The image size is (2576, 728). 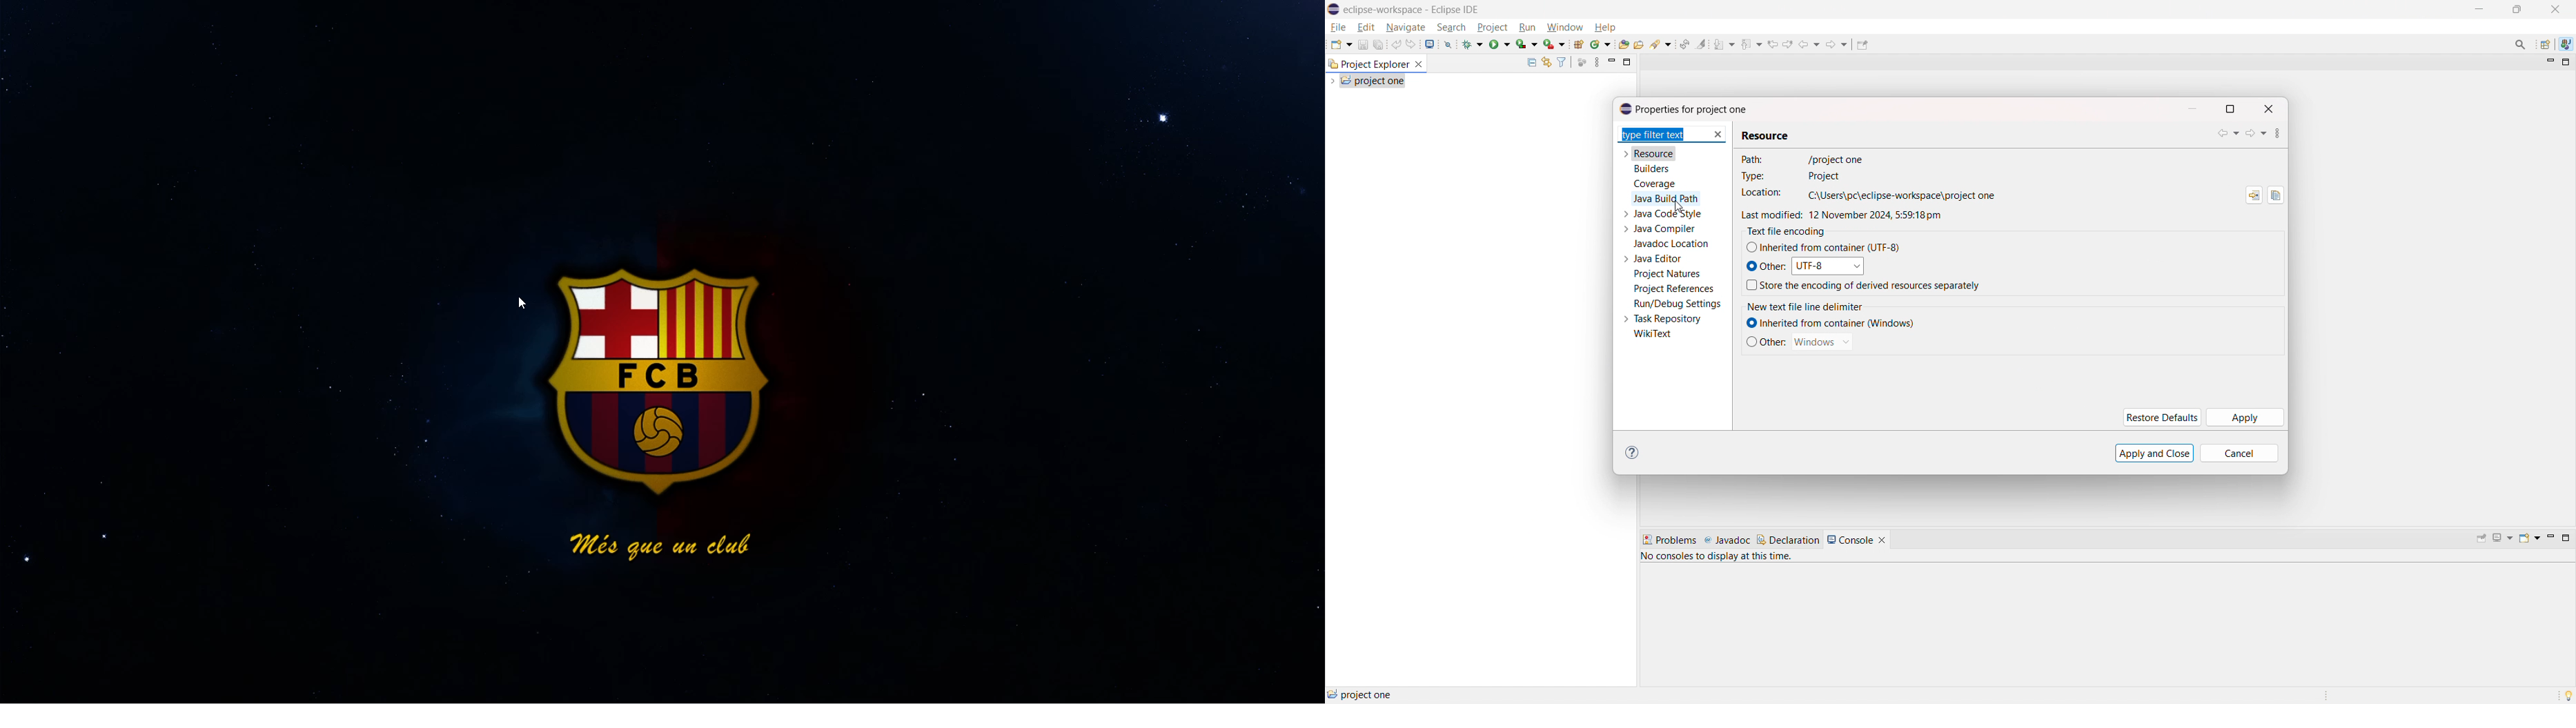 I want to click on minimize, so click(x=1612, y=62).